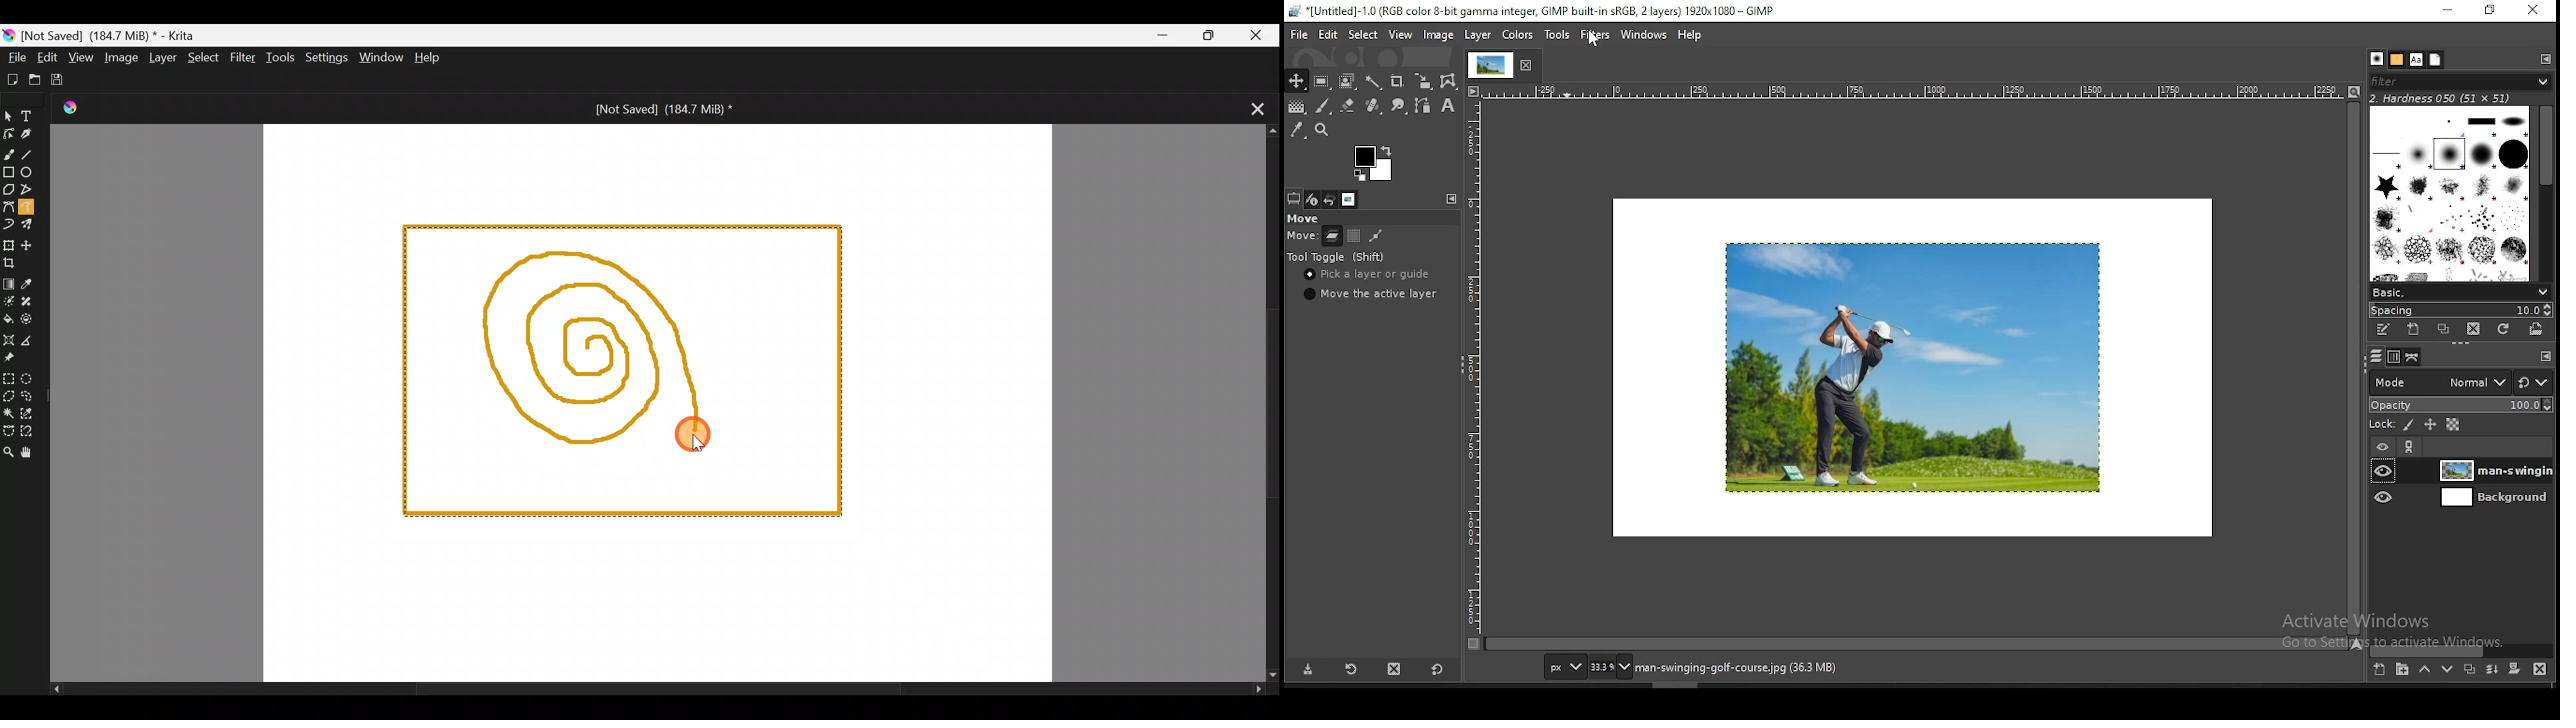  I want to click on Krita logo, so click(8, 35).